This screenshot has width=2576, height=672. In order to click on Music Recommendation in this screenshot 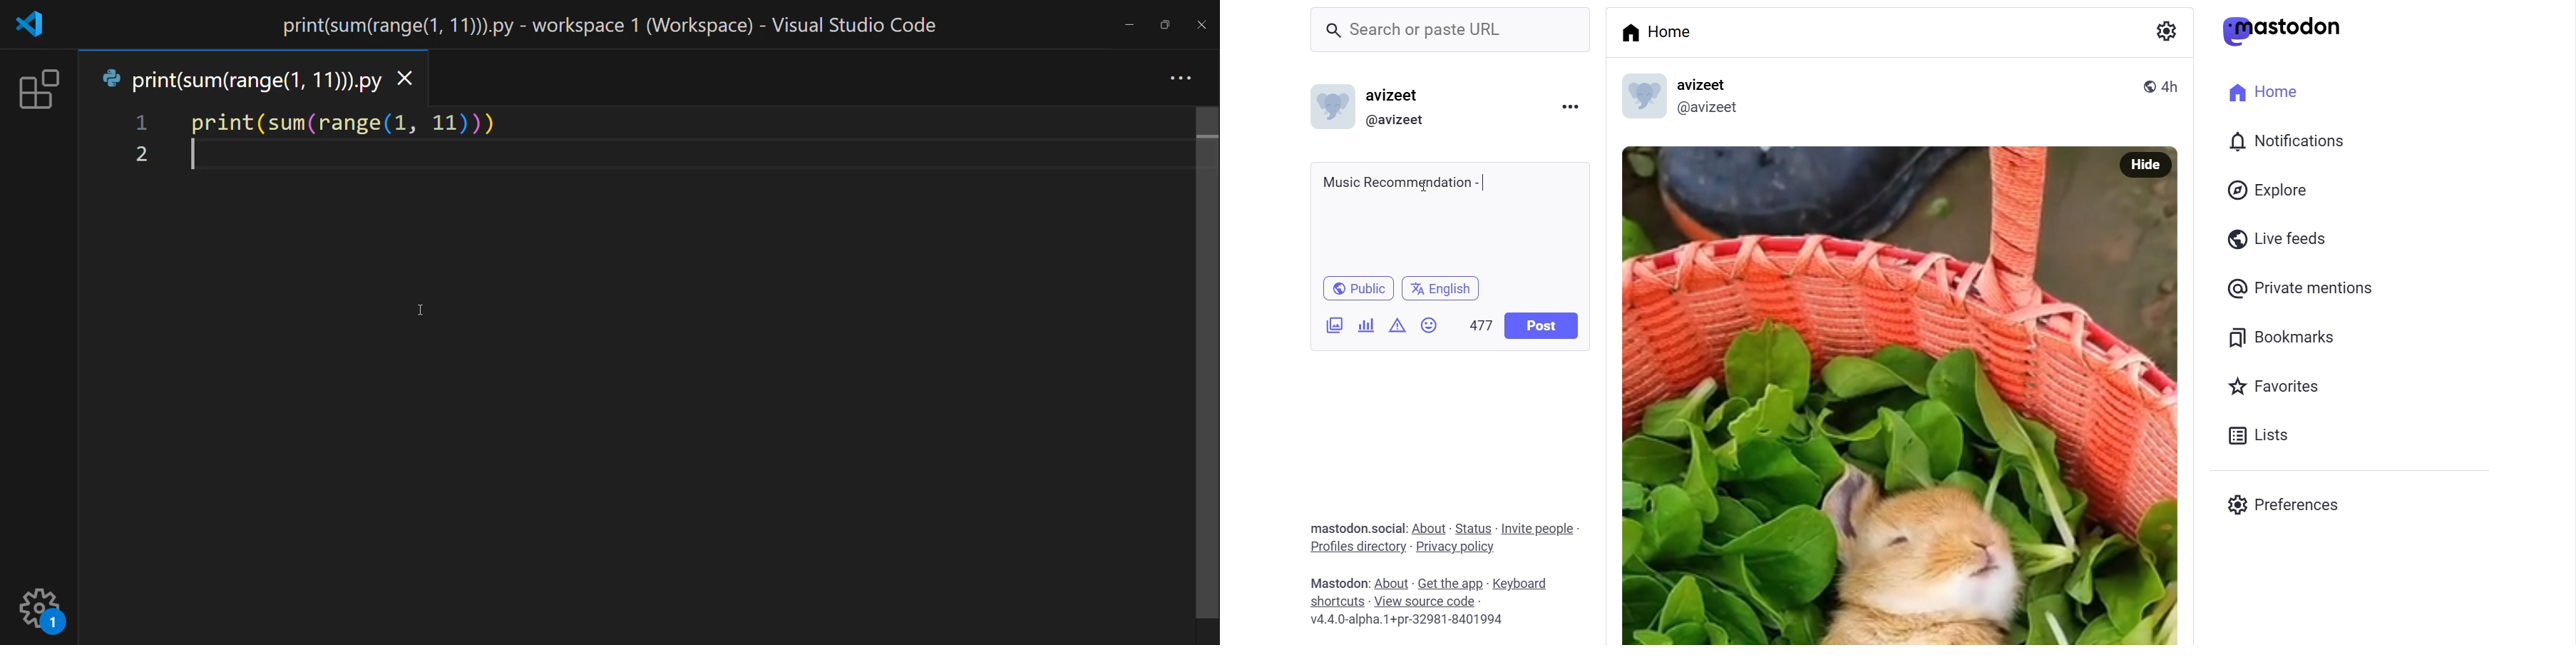, I will do `click(1402, 181)`.